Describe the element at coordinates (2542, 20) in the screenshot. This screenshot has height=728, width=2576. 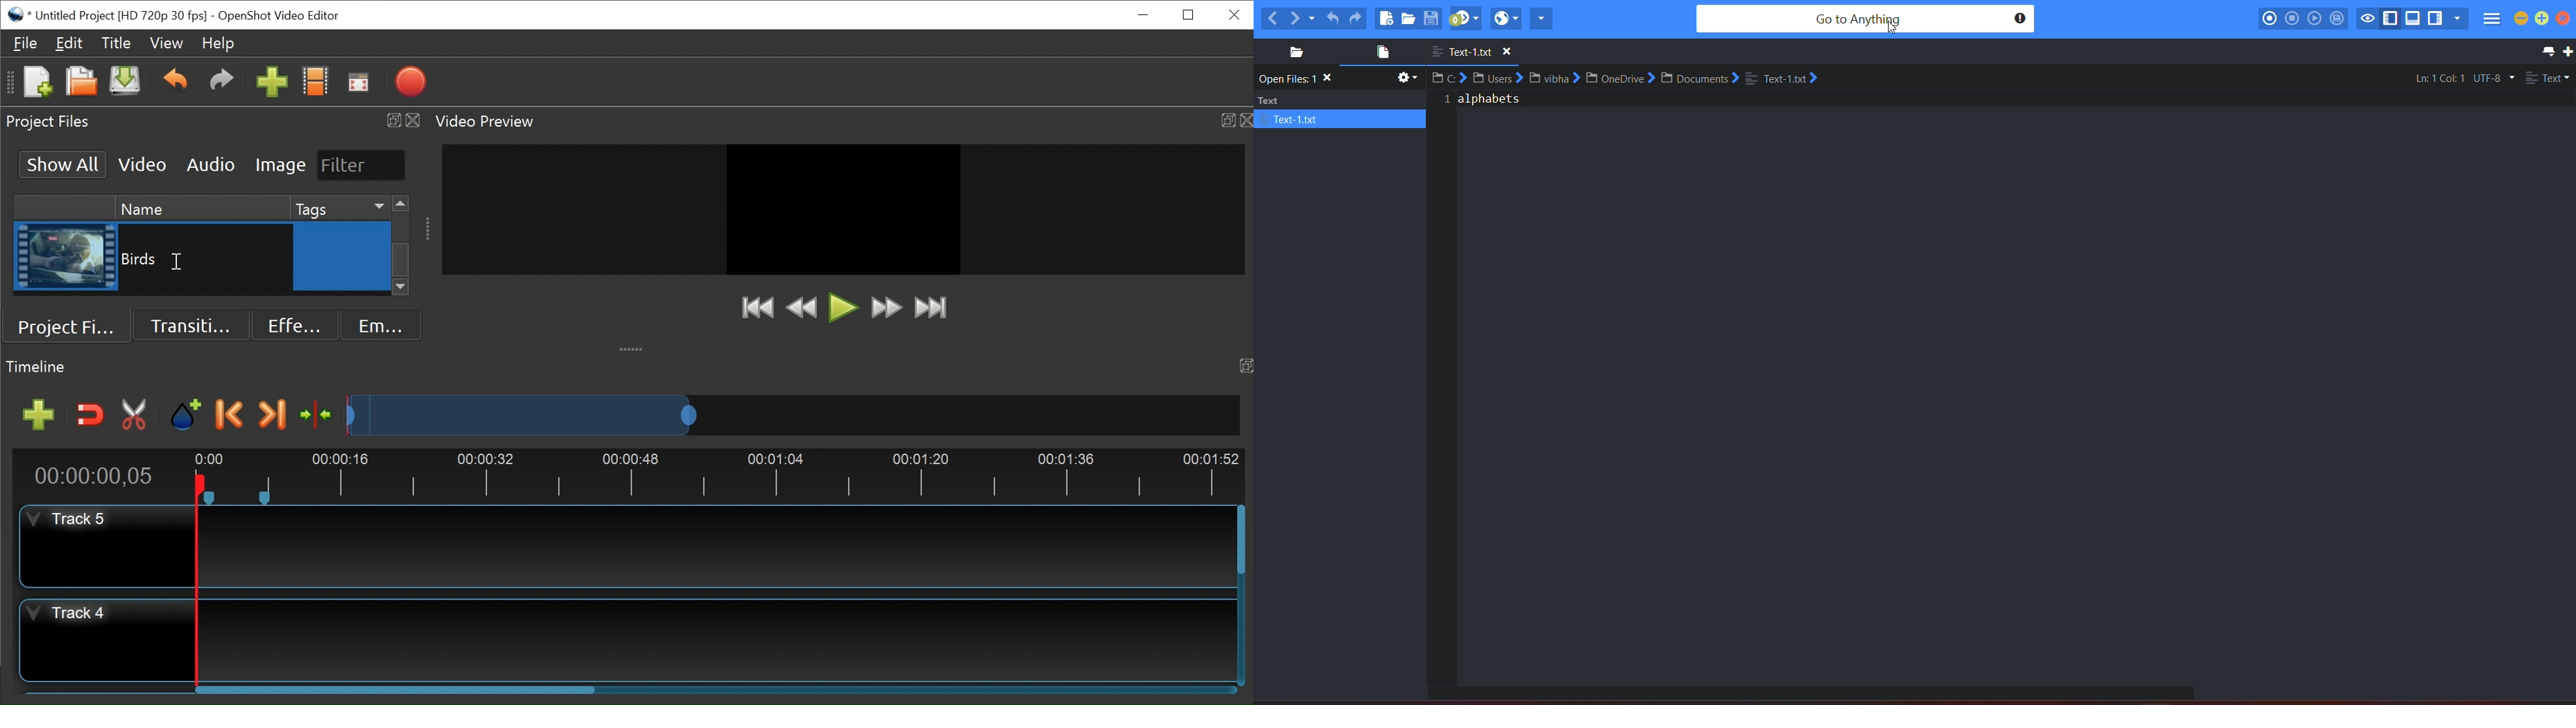
I see `maximize` at that location.